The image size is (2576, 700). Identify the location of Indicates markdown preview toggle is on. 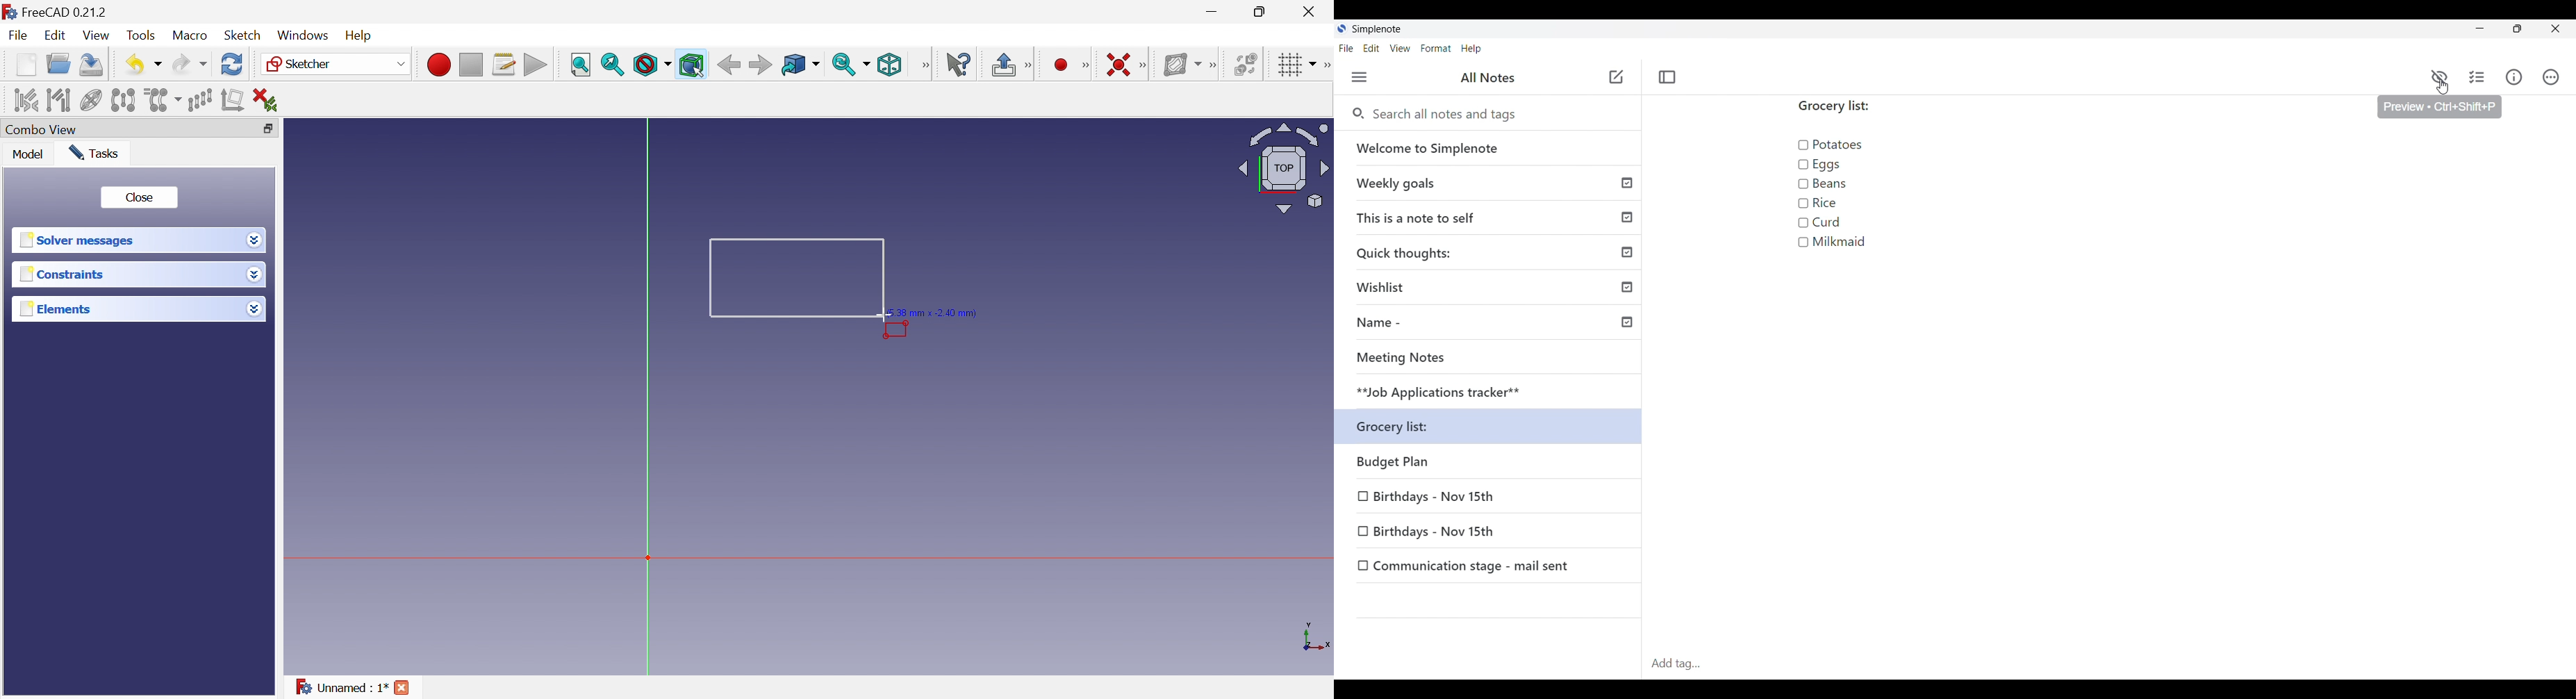
(2440, 76).